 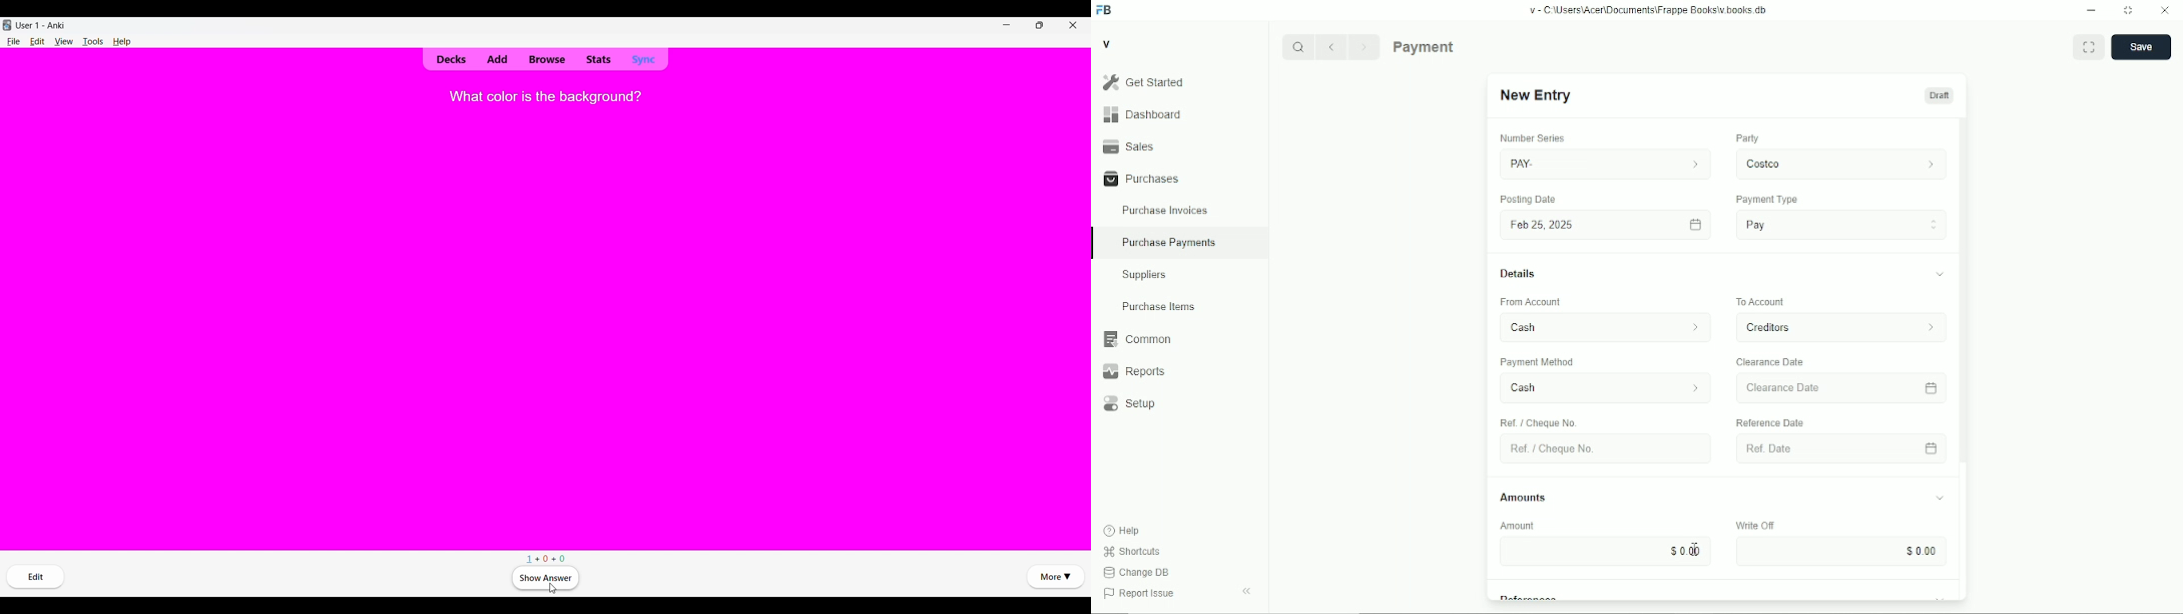 I want to click on Ret. Choque No., so click(x=1600, y=449).